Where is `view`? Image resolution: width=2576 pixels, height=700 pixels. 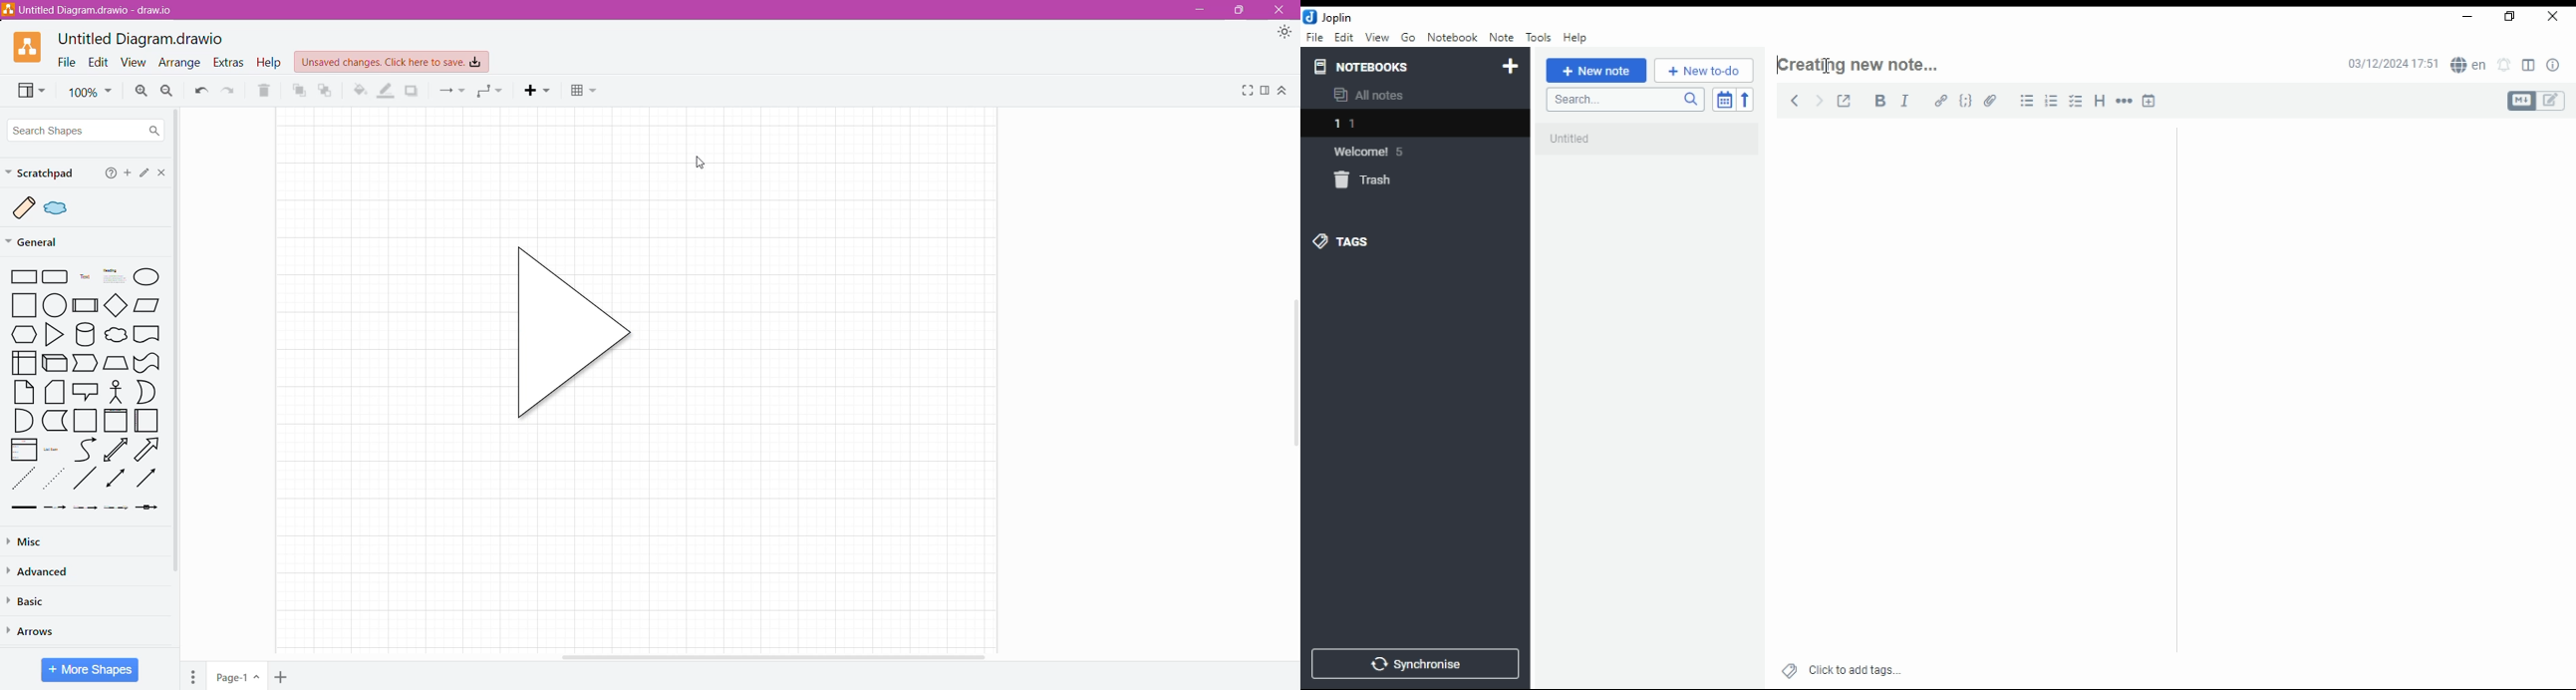 view is located at coordinates (1376, 38).